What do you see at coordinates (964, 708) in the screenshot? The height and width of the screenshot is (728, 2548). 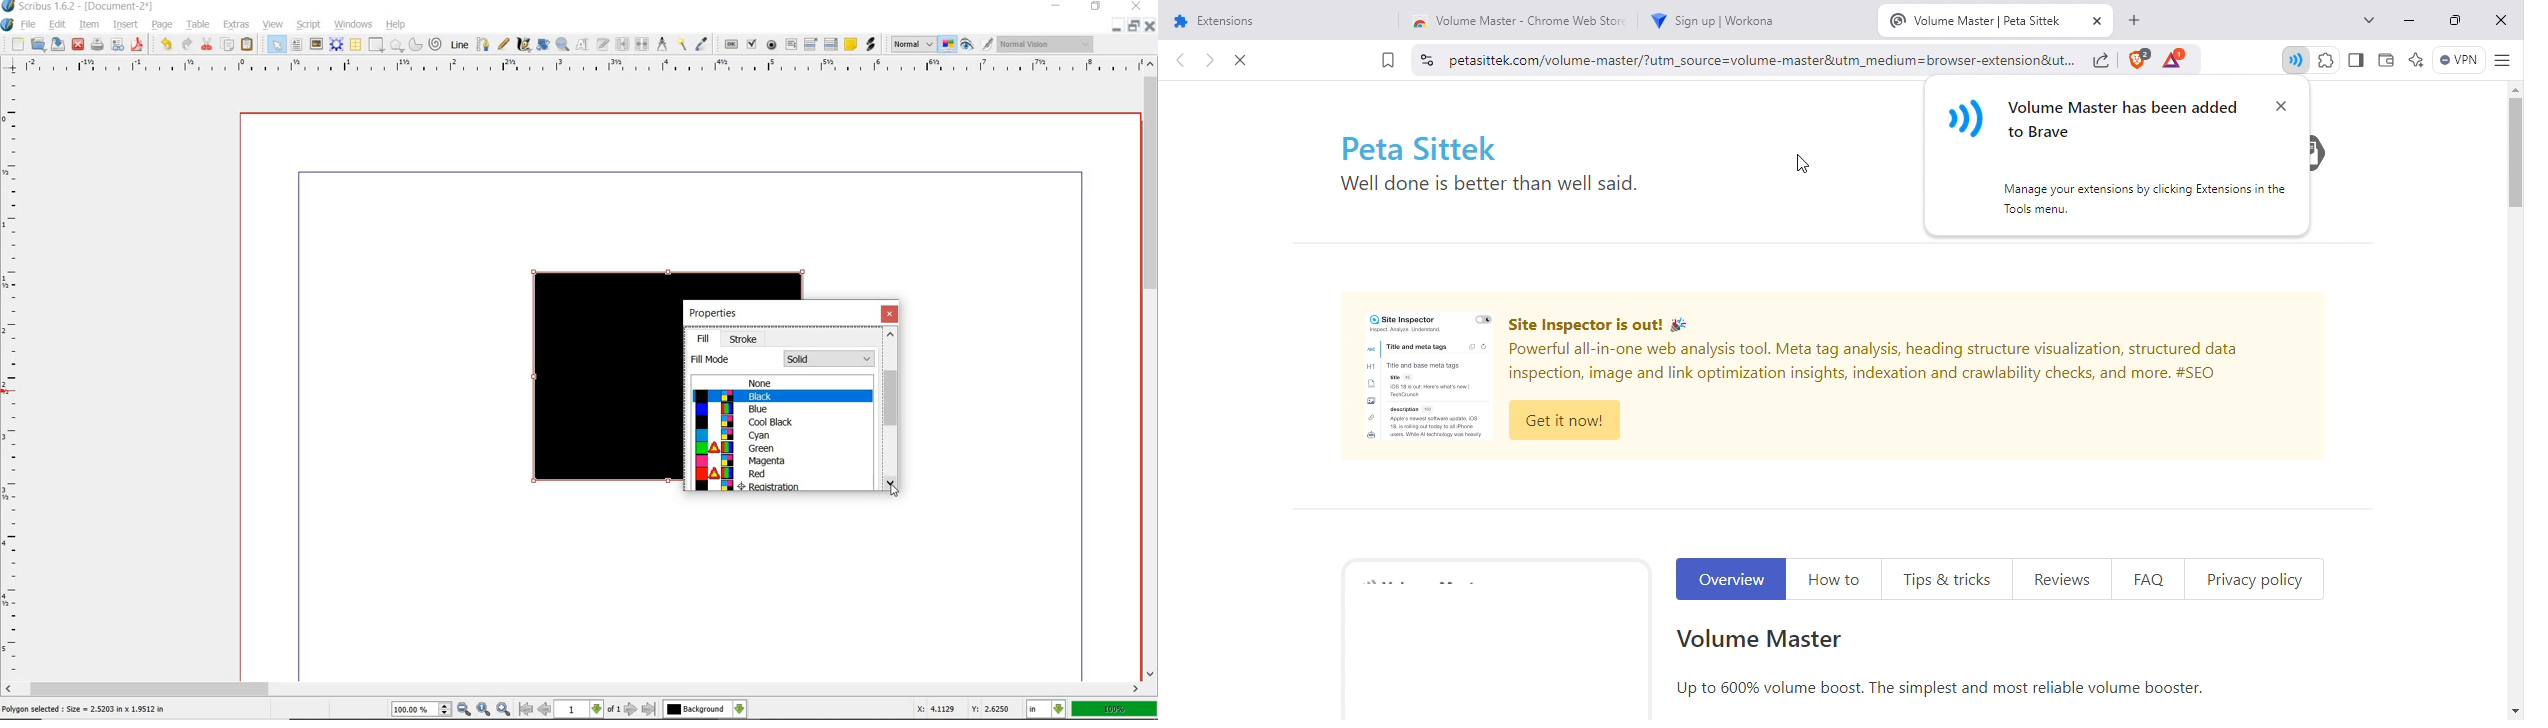 I see `X: 4.1129 Y: 2.6250` at bounding box center [964, 708].